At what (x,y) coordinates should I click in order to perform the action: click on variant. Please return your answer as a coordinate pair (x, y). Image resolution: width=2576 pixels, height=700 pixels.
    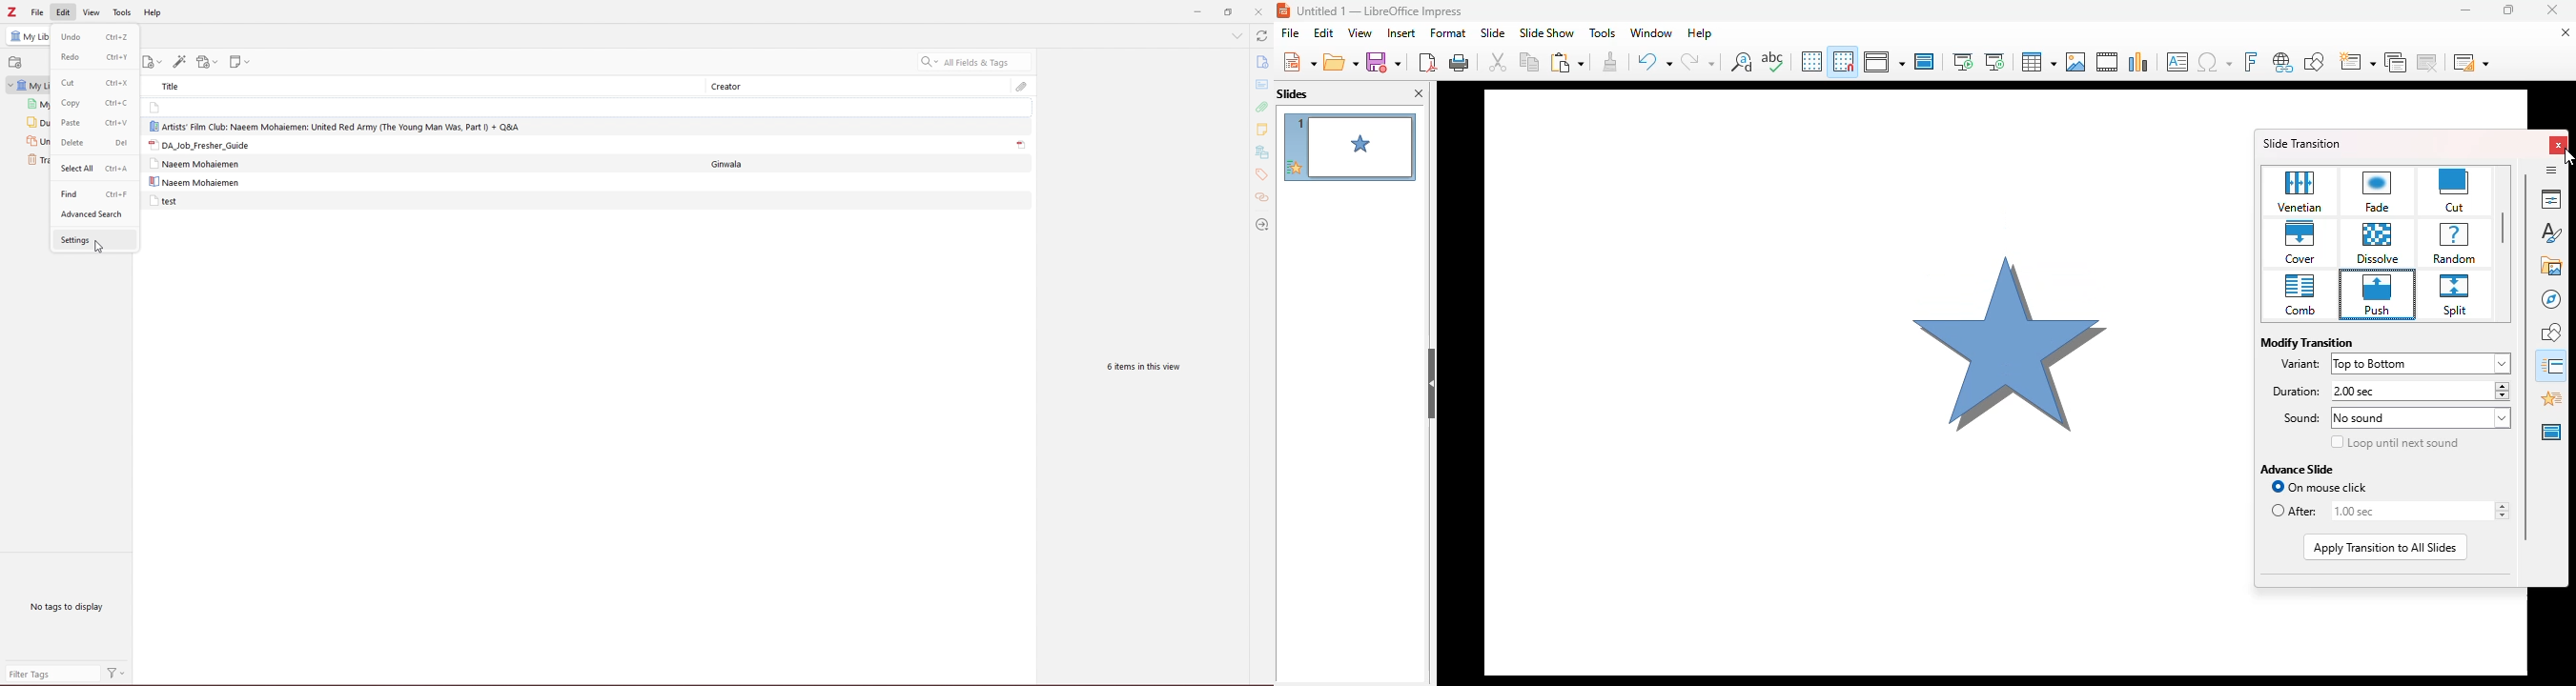
    Looking at the image, I should click on (2301, 364).